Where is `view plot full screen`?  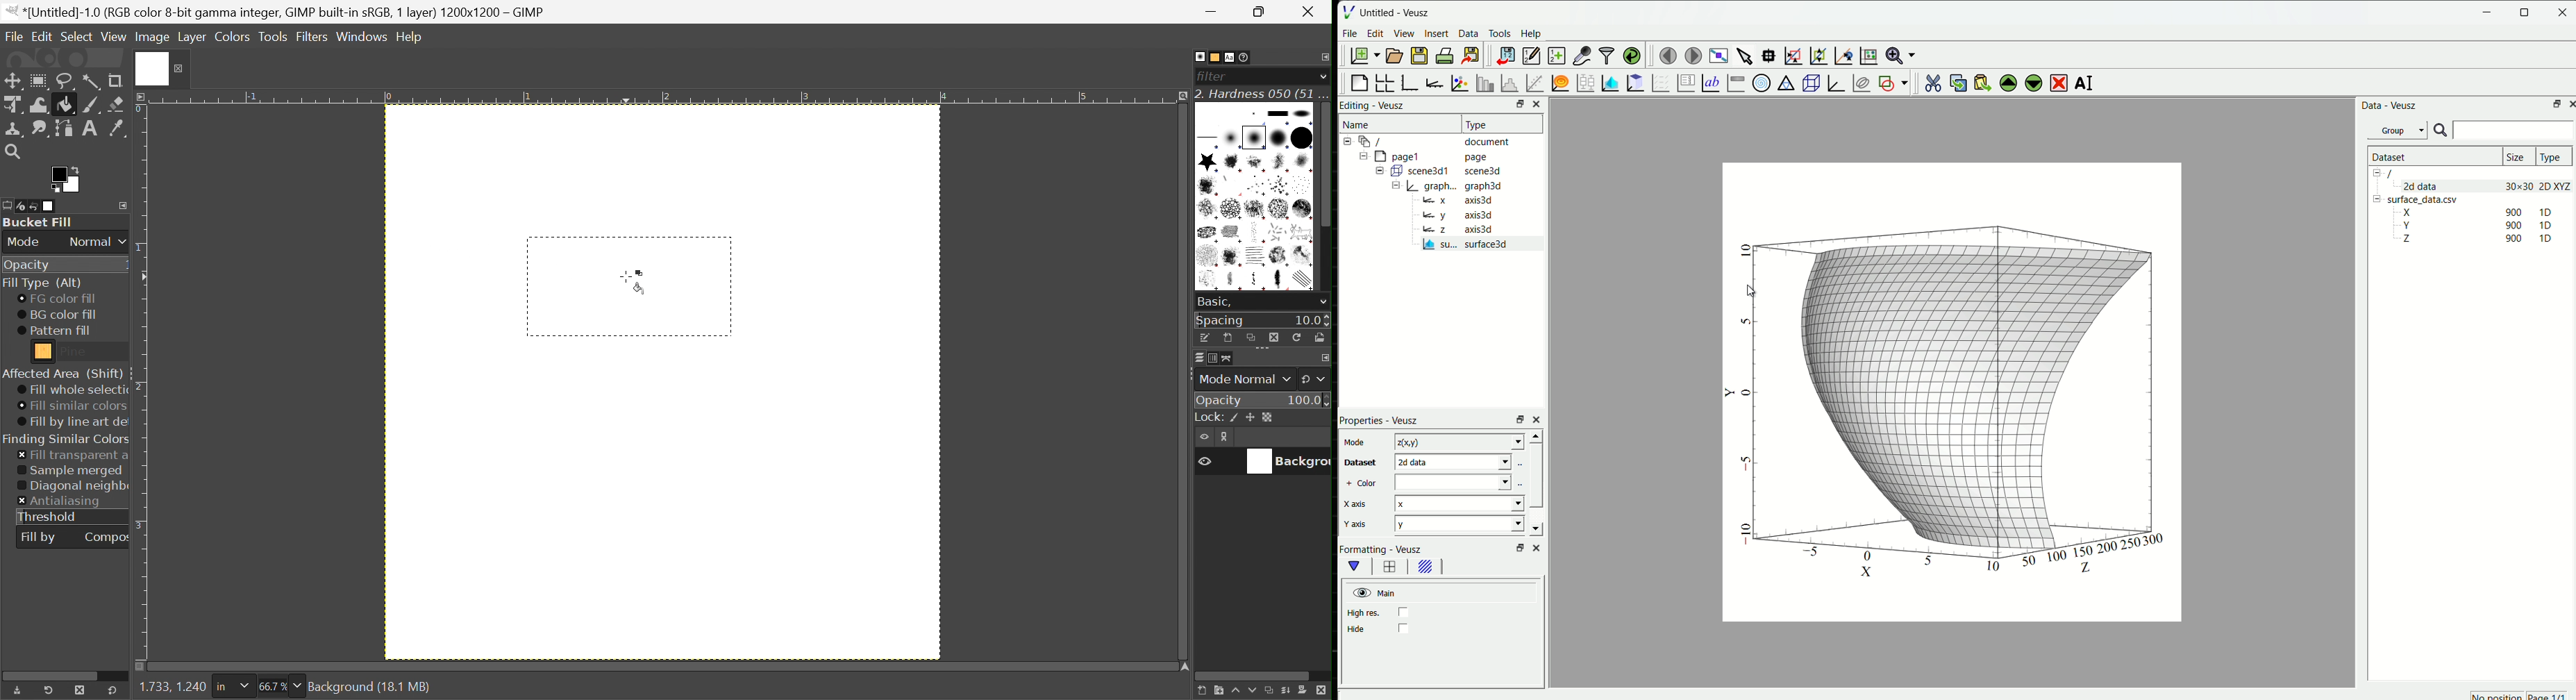 view plot full screen is located at coordinates (1719, 56).